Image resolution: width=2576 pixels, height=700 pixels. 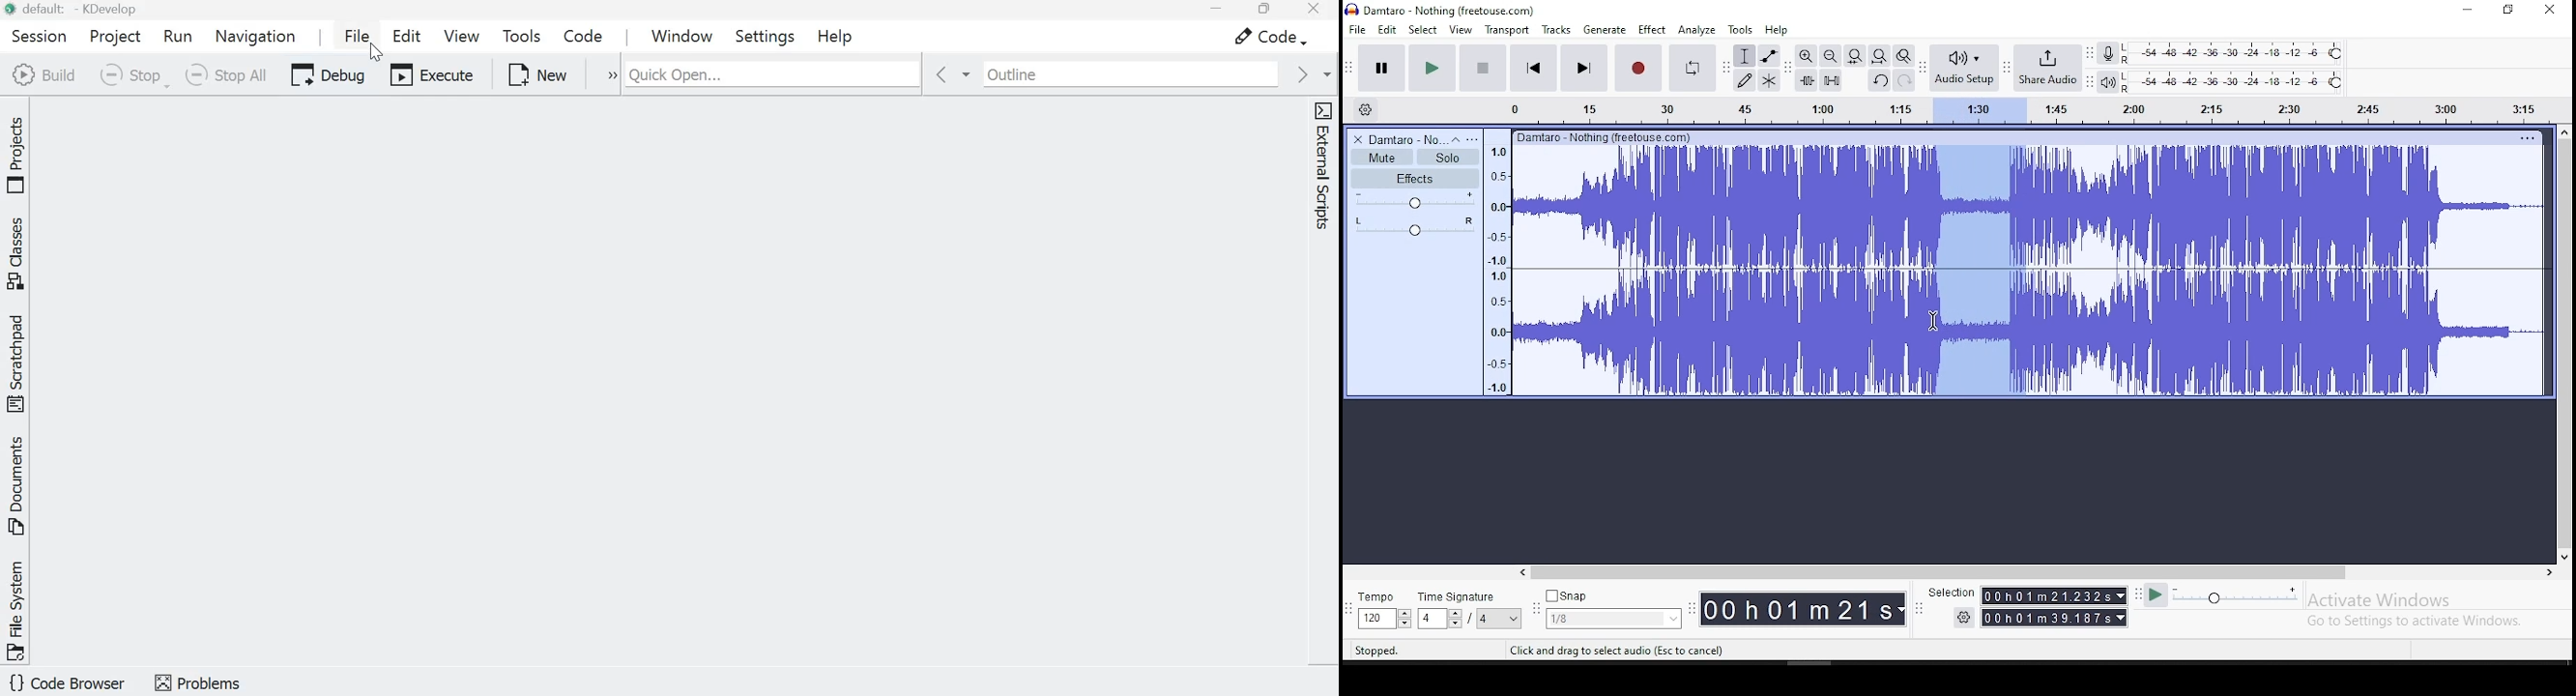 What do you see at coordinates (1697, 30) in the screenshot?
I see `analyze` at bounding box center [1697, 30].